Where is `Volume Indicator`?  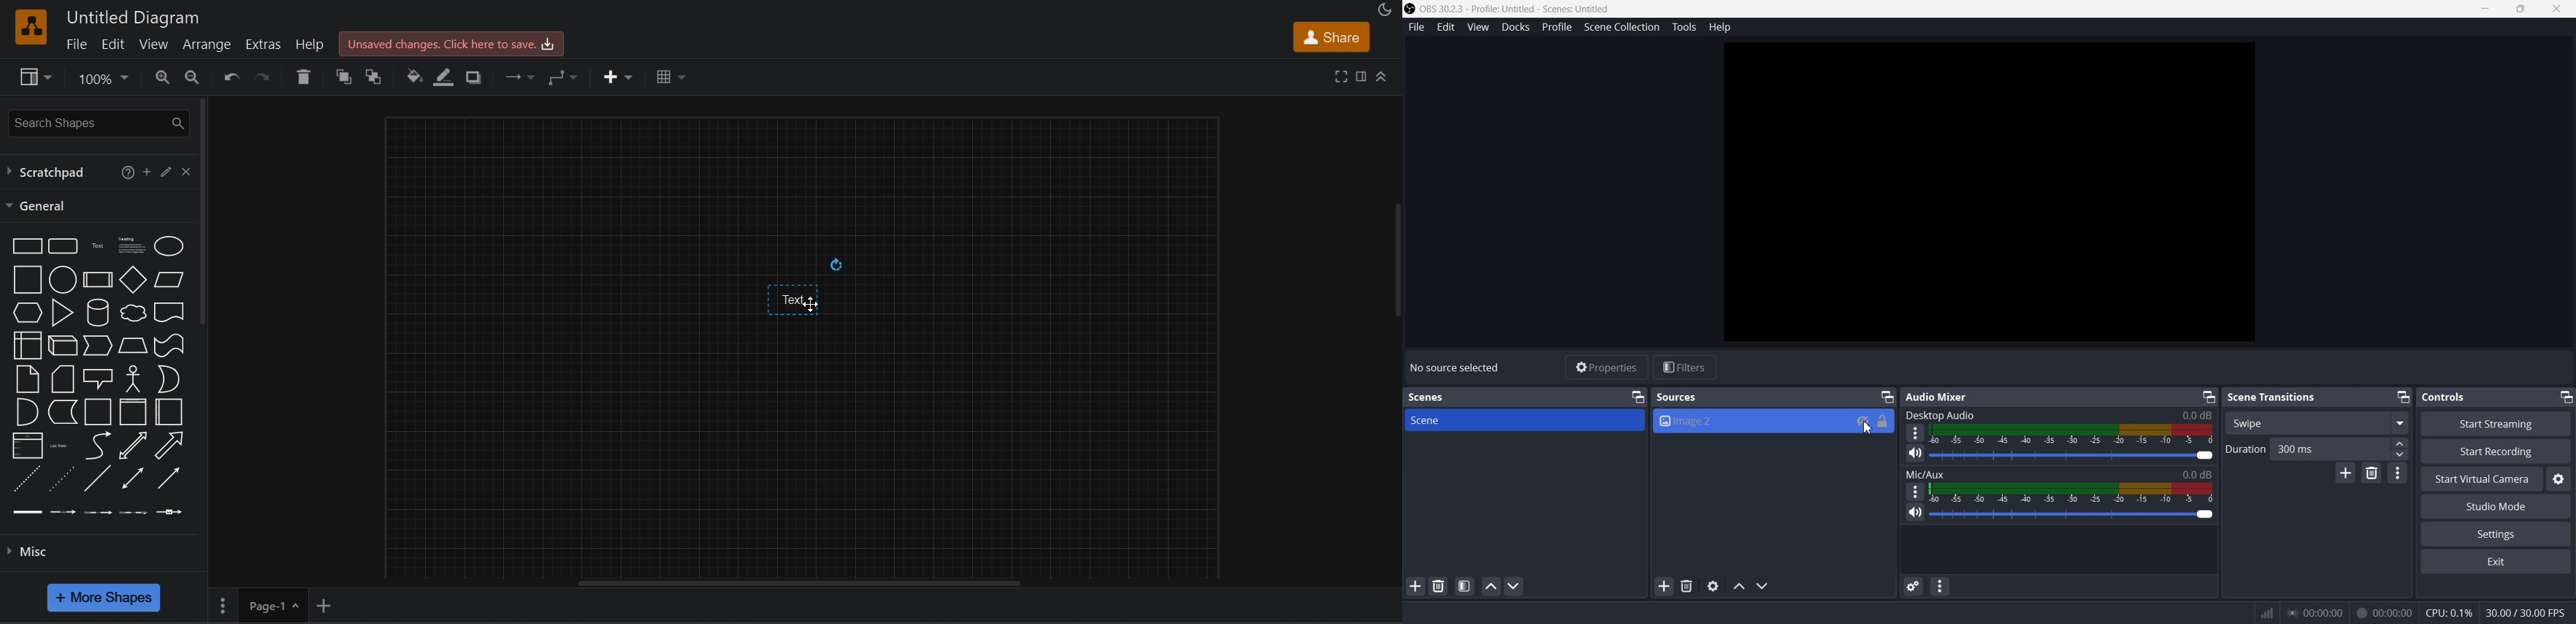
Volume Indicator is located at coordinates (2072, 491).